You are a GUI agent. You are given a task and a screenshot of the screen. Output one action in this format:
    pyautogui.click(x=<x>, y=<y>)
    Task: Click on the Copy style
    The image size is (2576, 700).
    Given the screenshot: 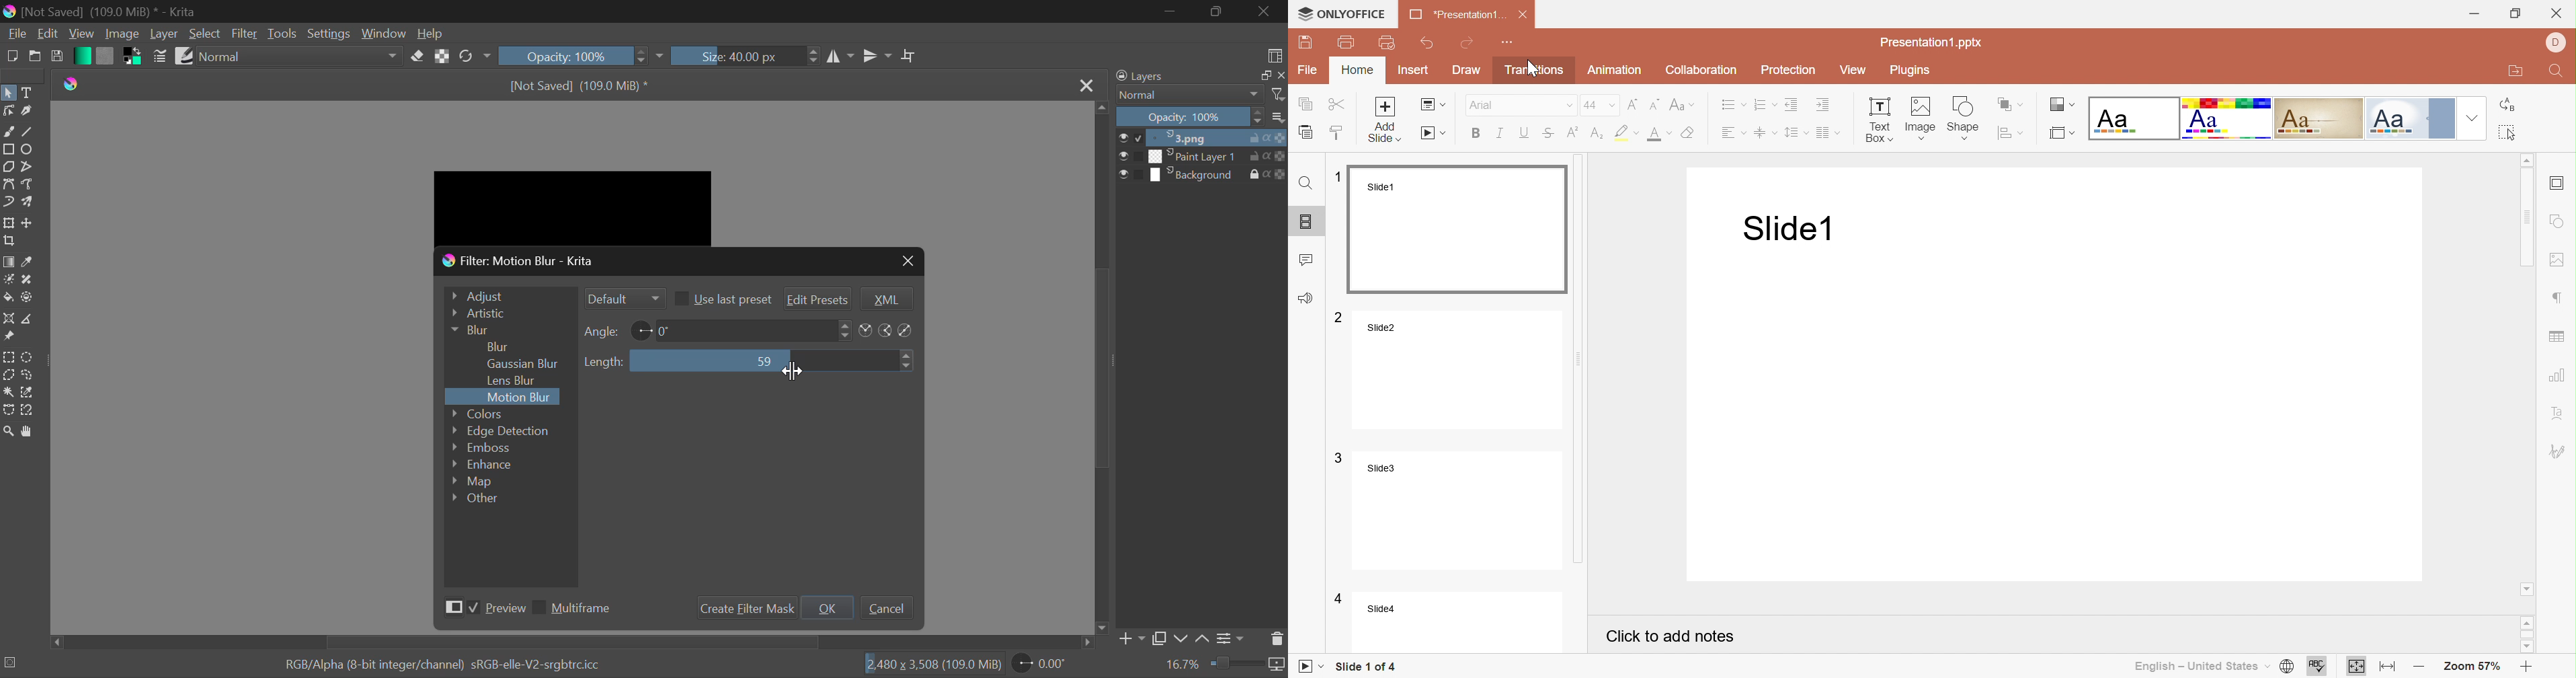 What is the action you would take?
    pyautogui.click(x=1338, y=134)
    